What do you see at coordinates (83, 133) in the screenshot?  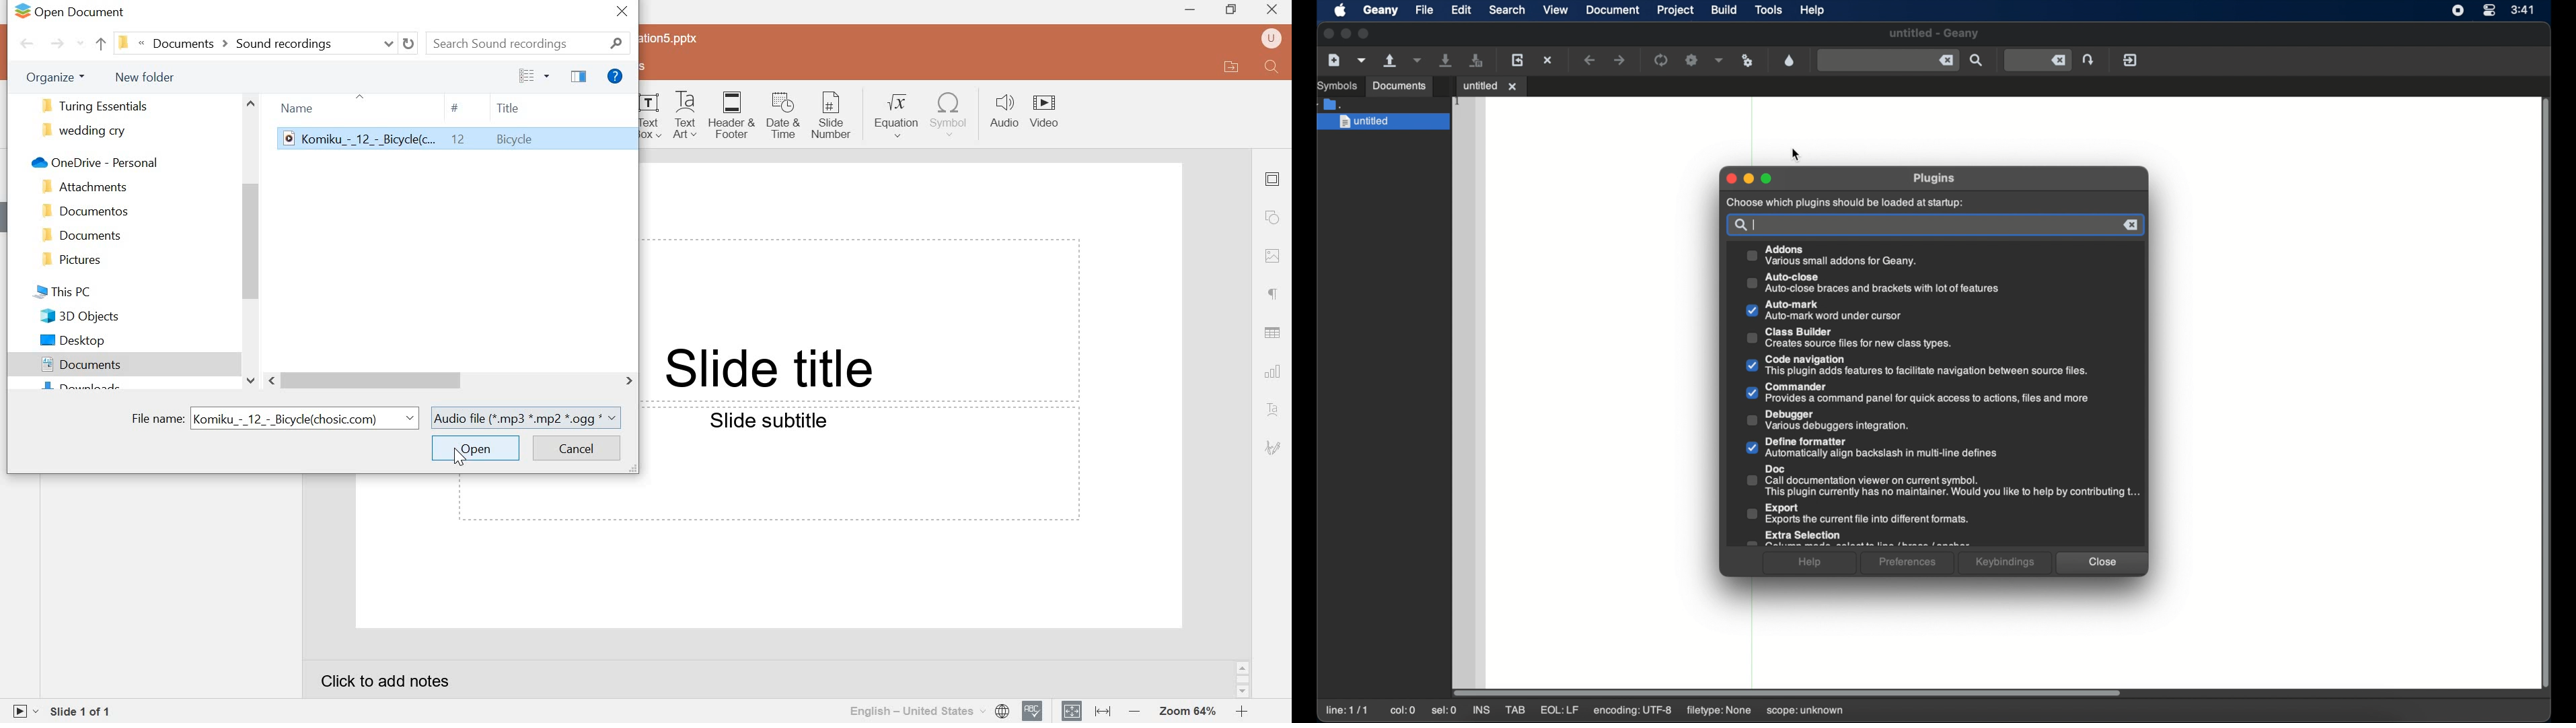 I see `wedding cry folder` at bounding box center [83, 133].